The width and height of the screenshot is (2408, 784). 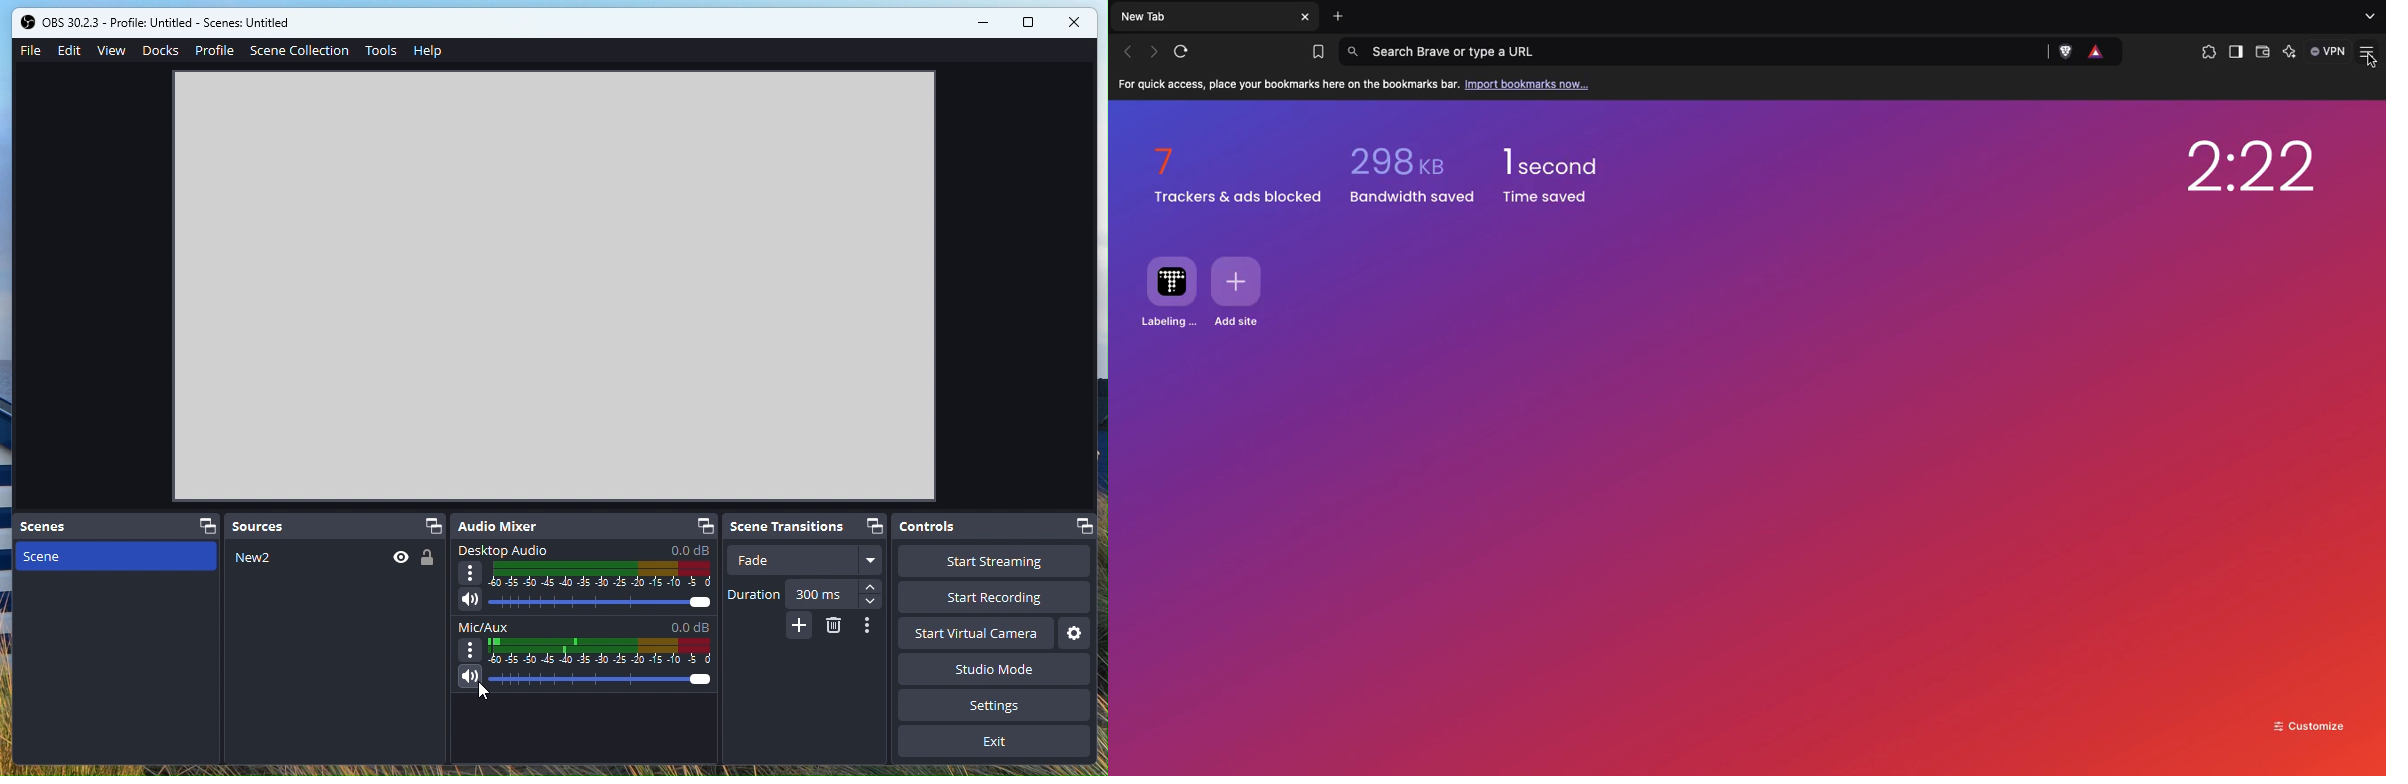 What do you see at coordinates (300, 53) in the screenshot?
I see `SceneCollection` at bounding box center [300, 53].